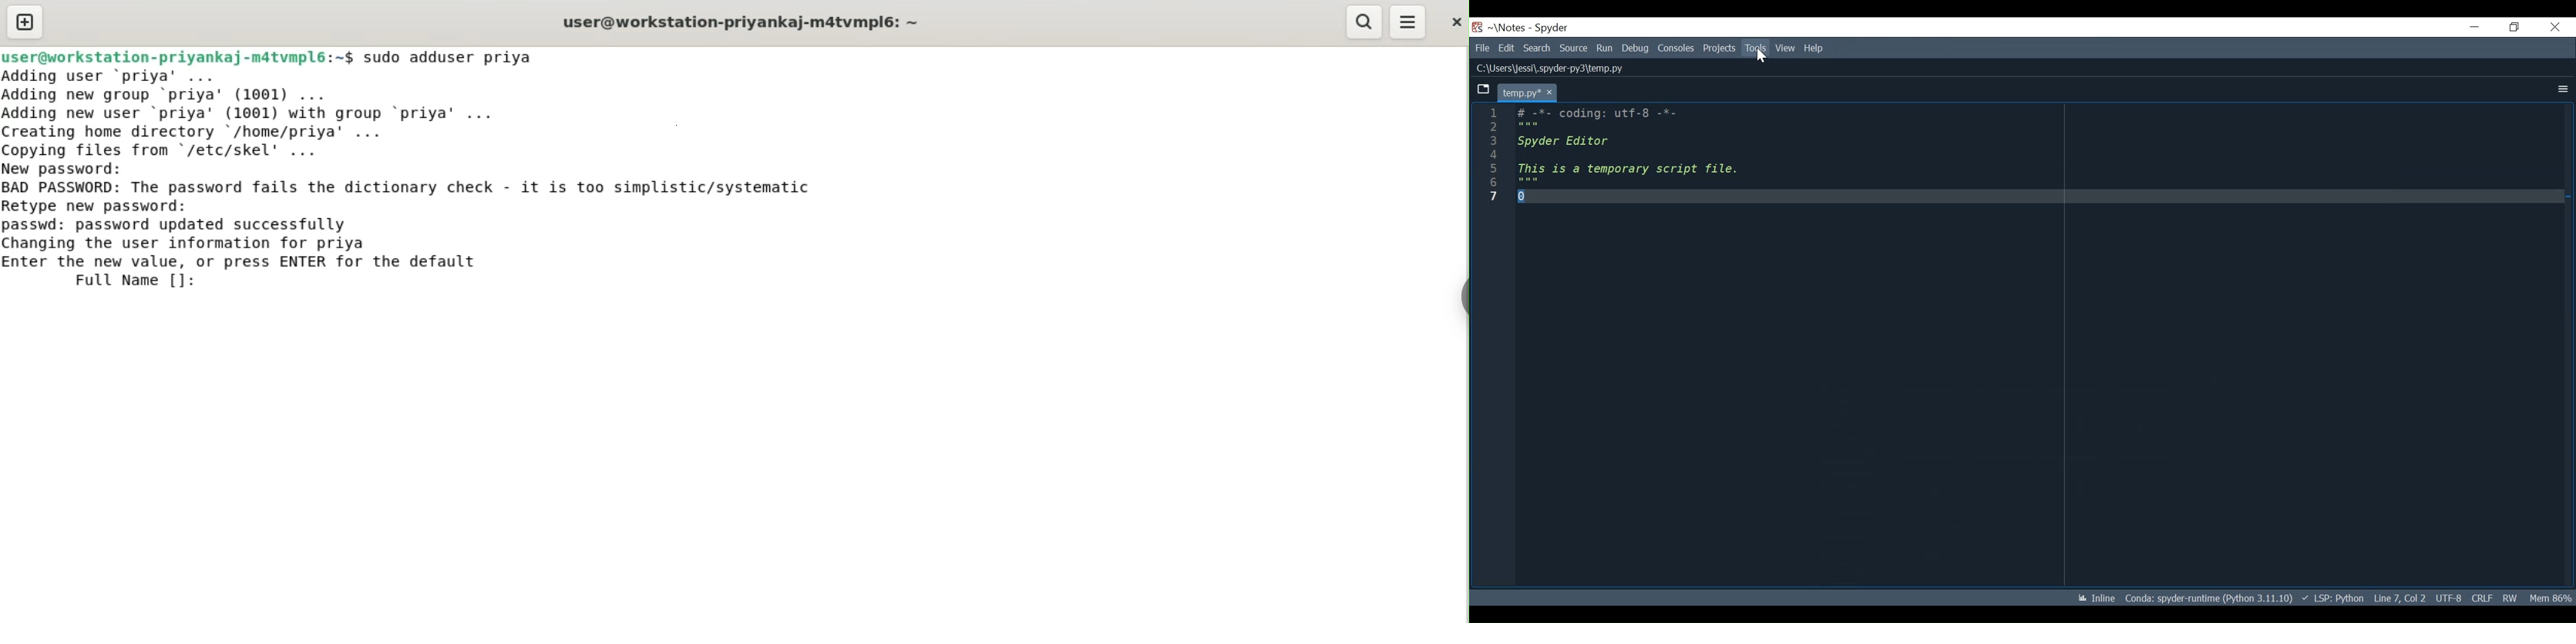 This screenshot has width=2576, height=644. Describe the element at coordinates (1676, 47) in the screenshot. I see `Consoles` at that location.